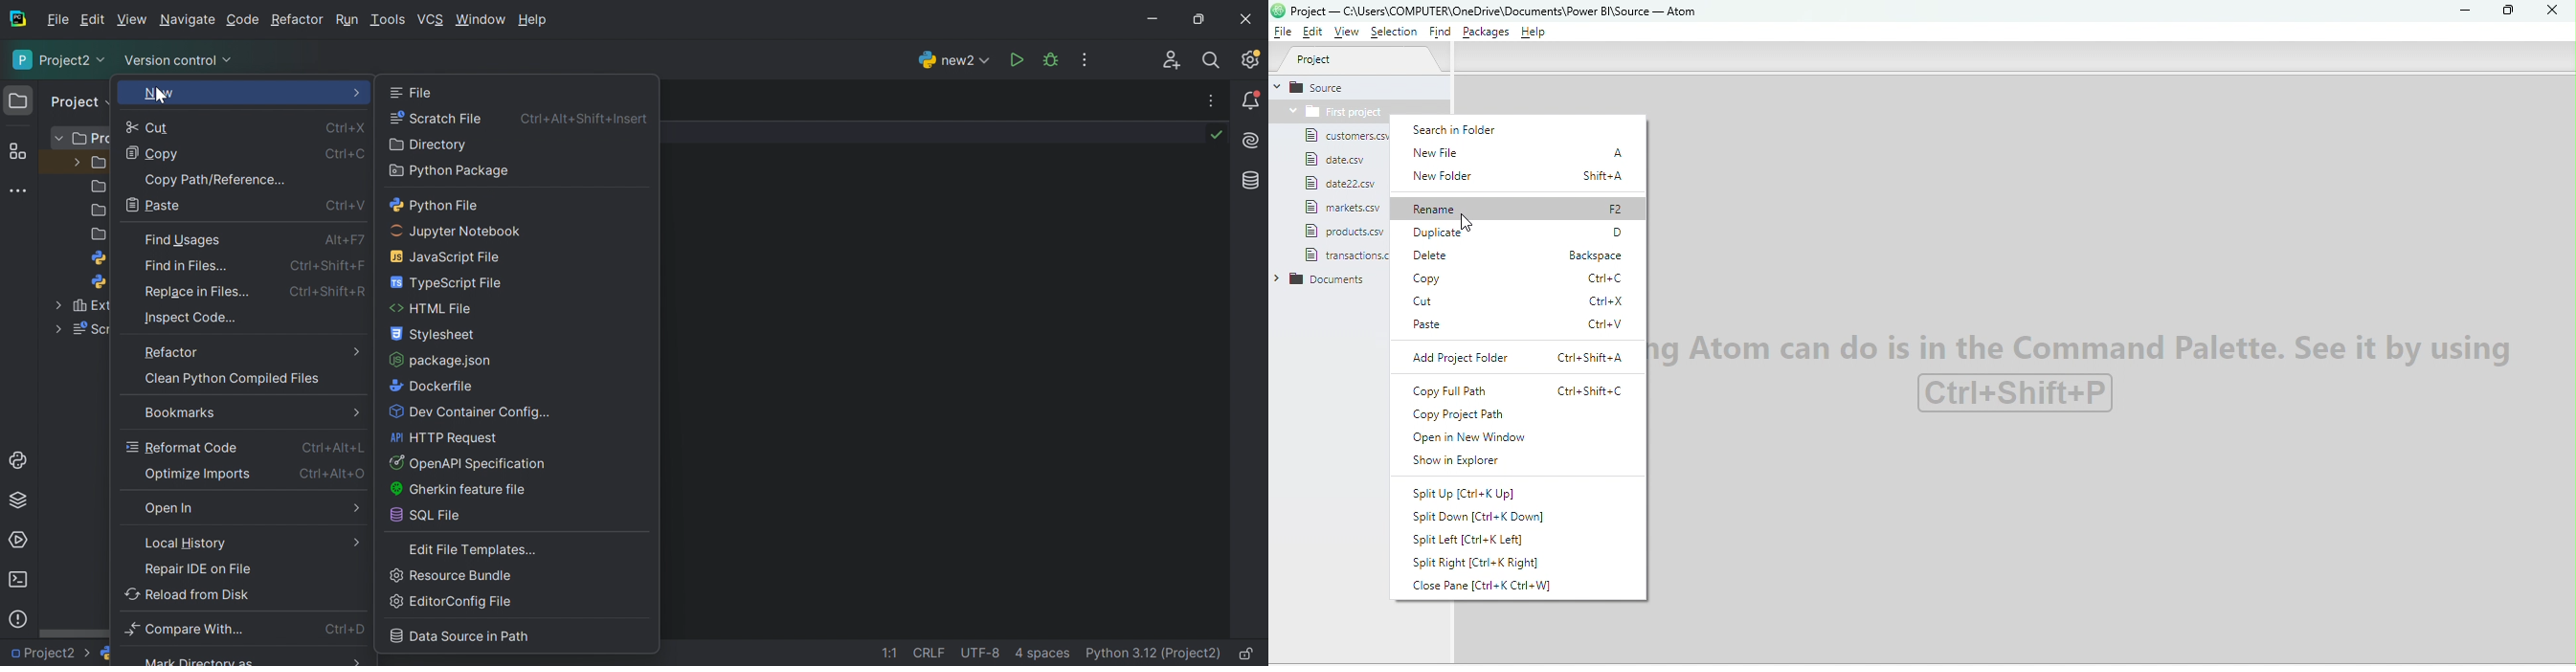 This screenshot has height=672, width=2576. I want to click on HTTP request, so click(446, 438).